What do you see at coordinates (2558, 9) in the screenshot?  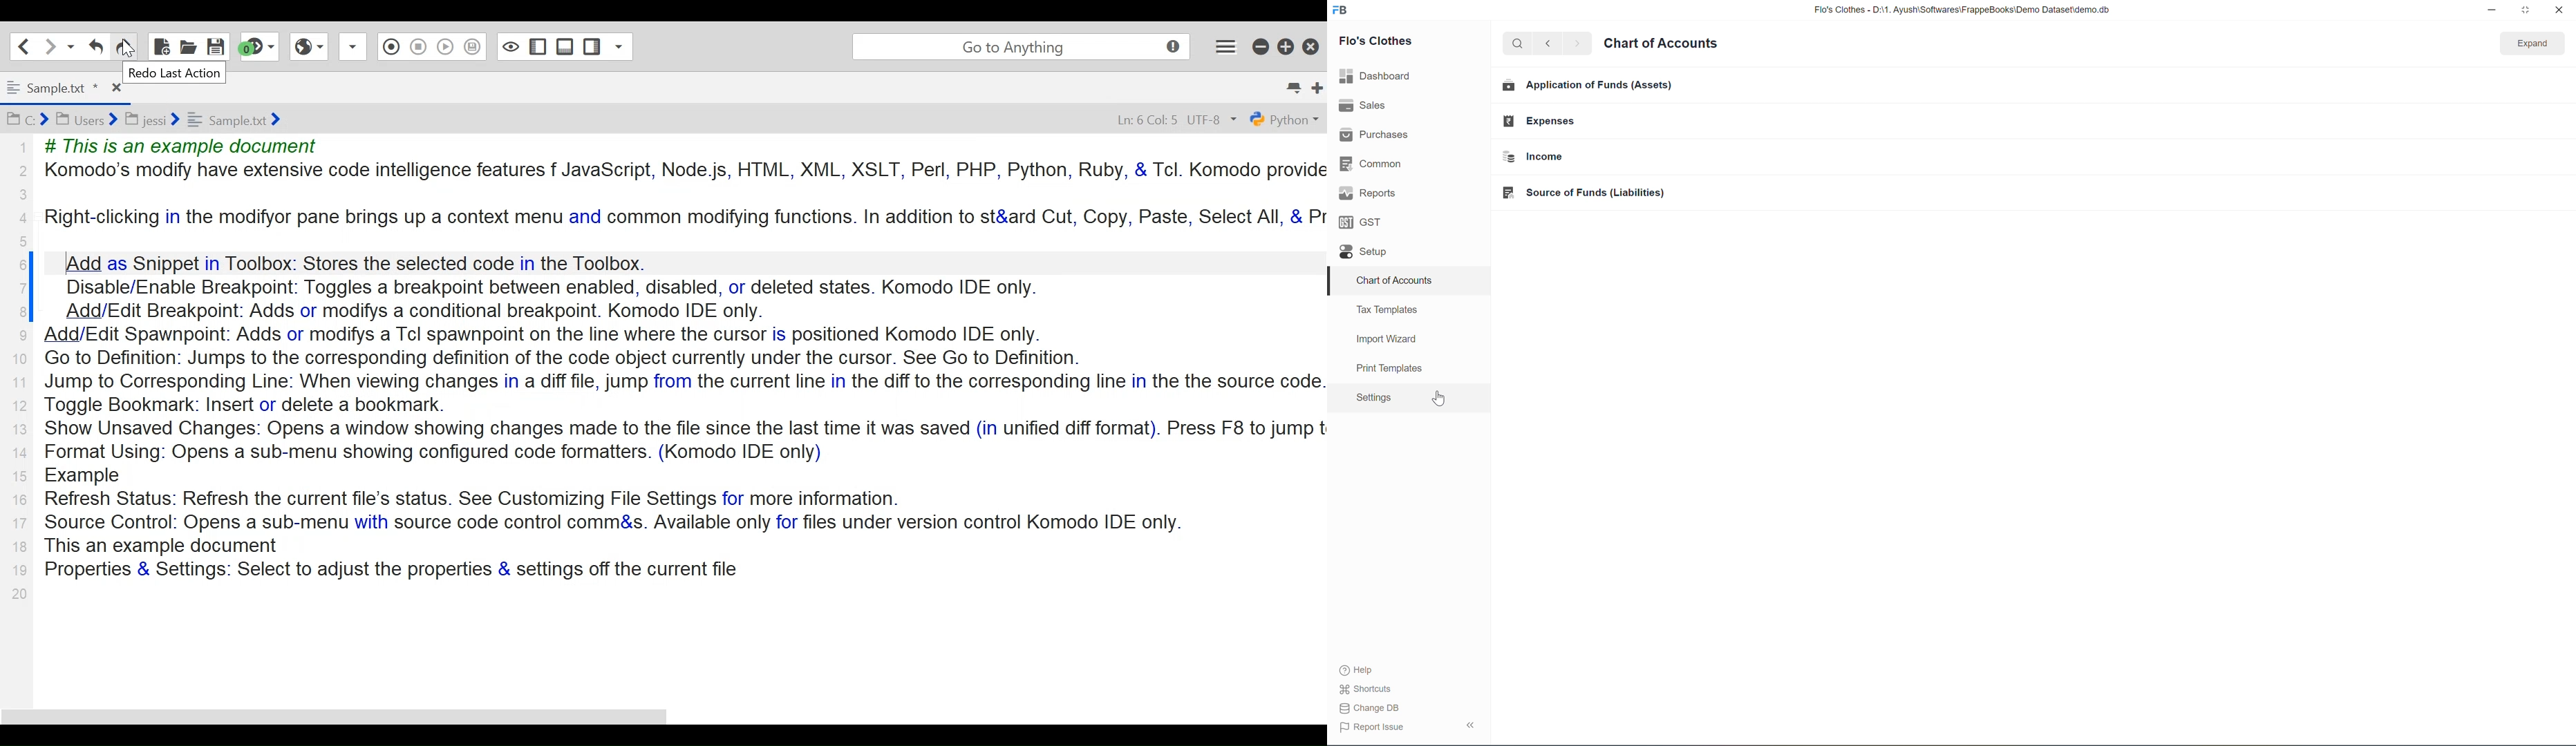 I see `close` at bounding box center [2558, 9].